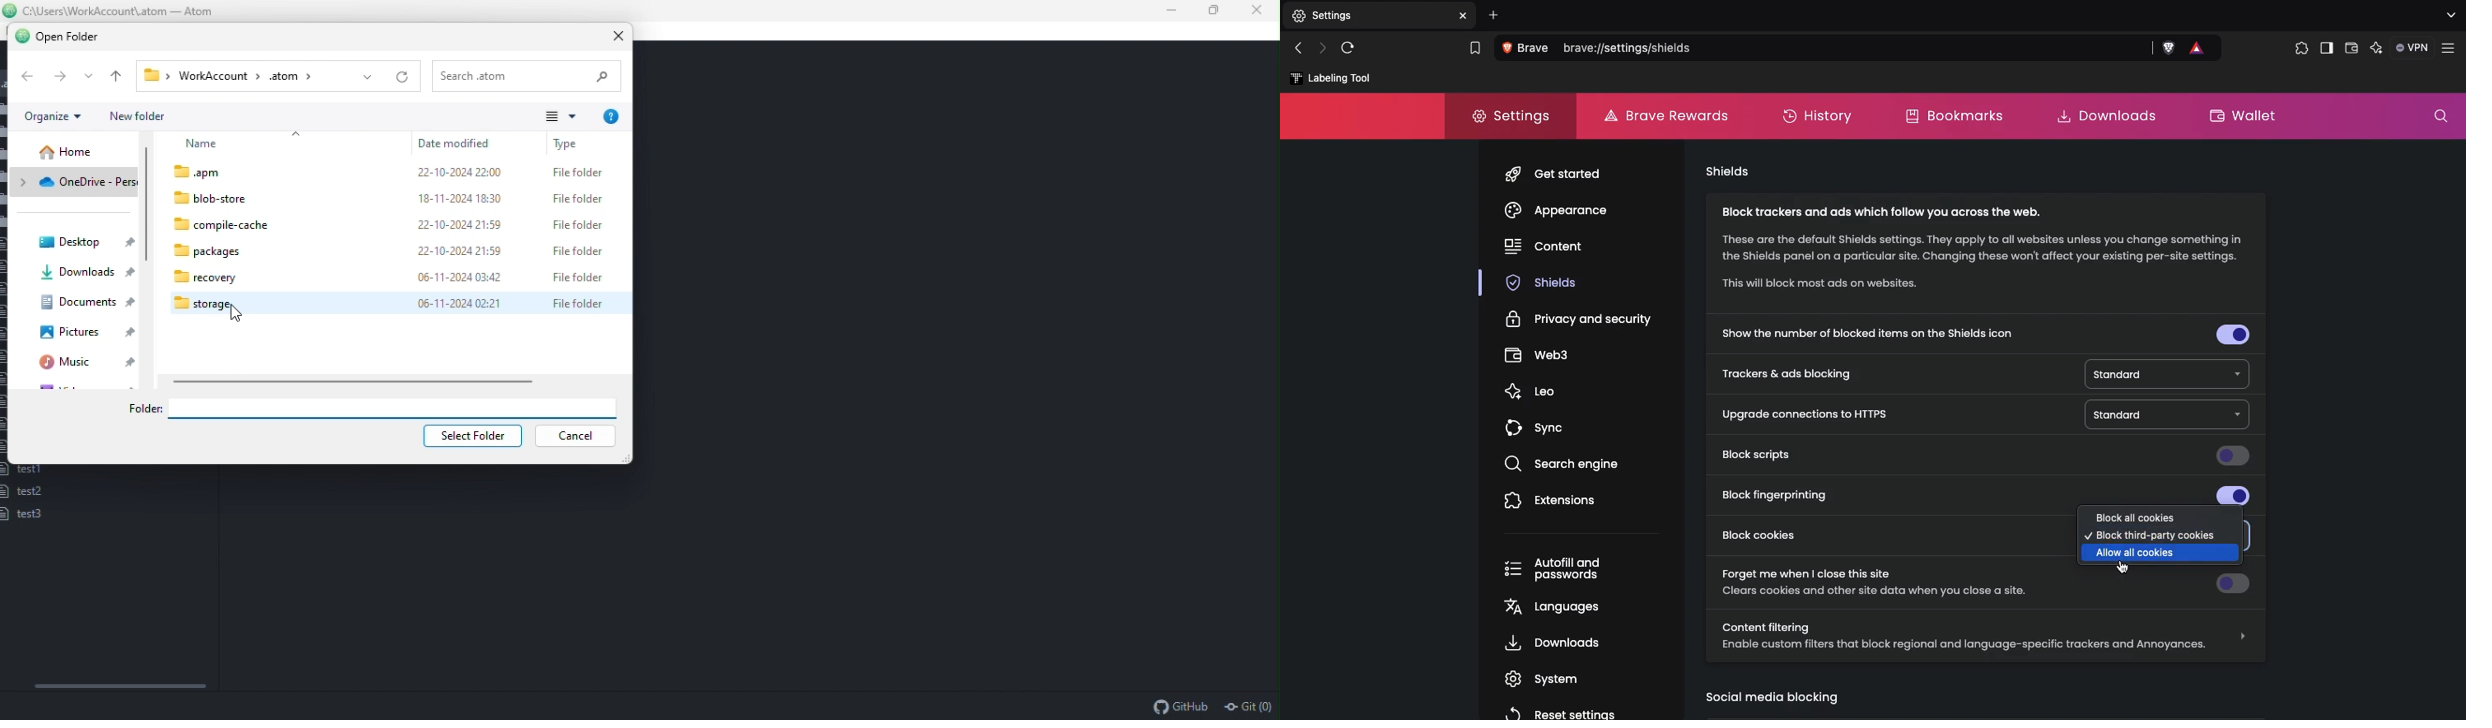  What do you see at coordinates (1558, 209) in the screenshot?
I see `Appearance` at bounding box center [1558, 209].